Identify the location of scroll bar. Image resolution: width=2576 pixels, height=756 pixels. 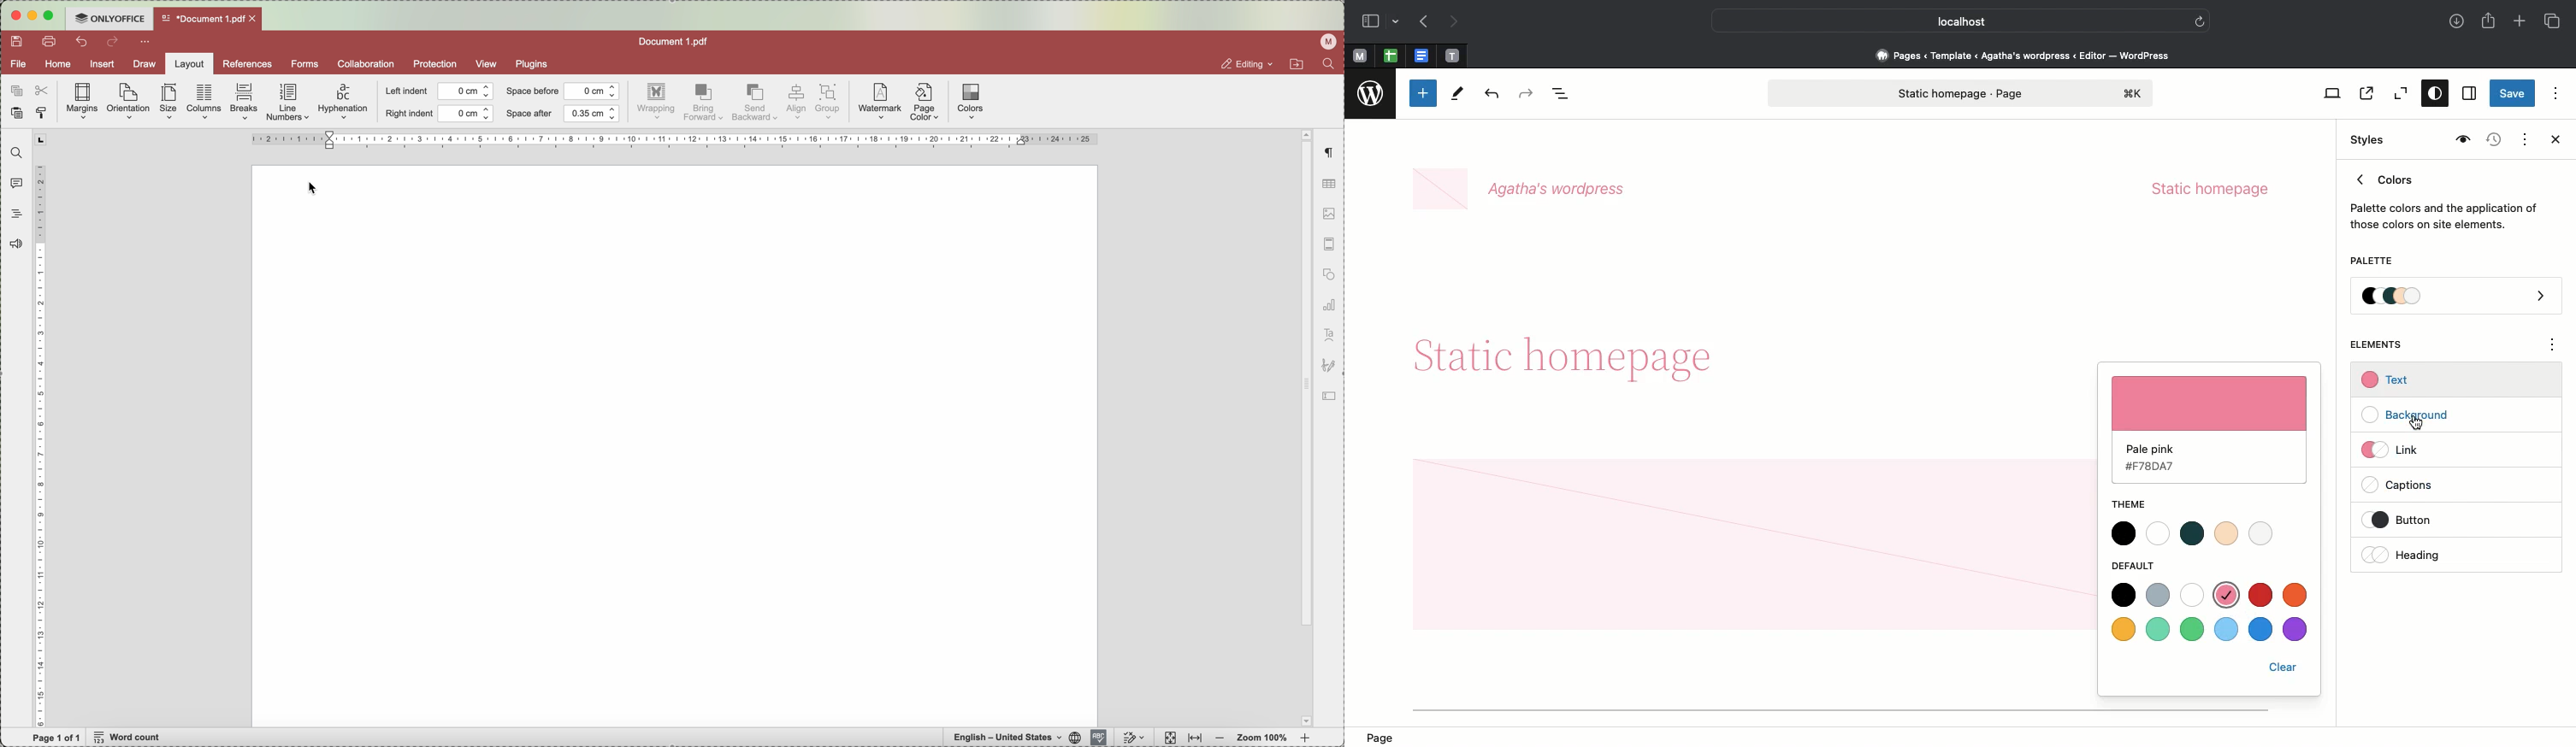
(1304, 326).